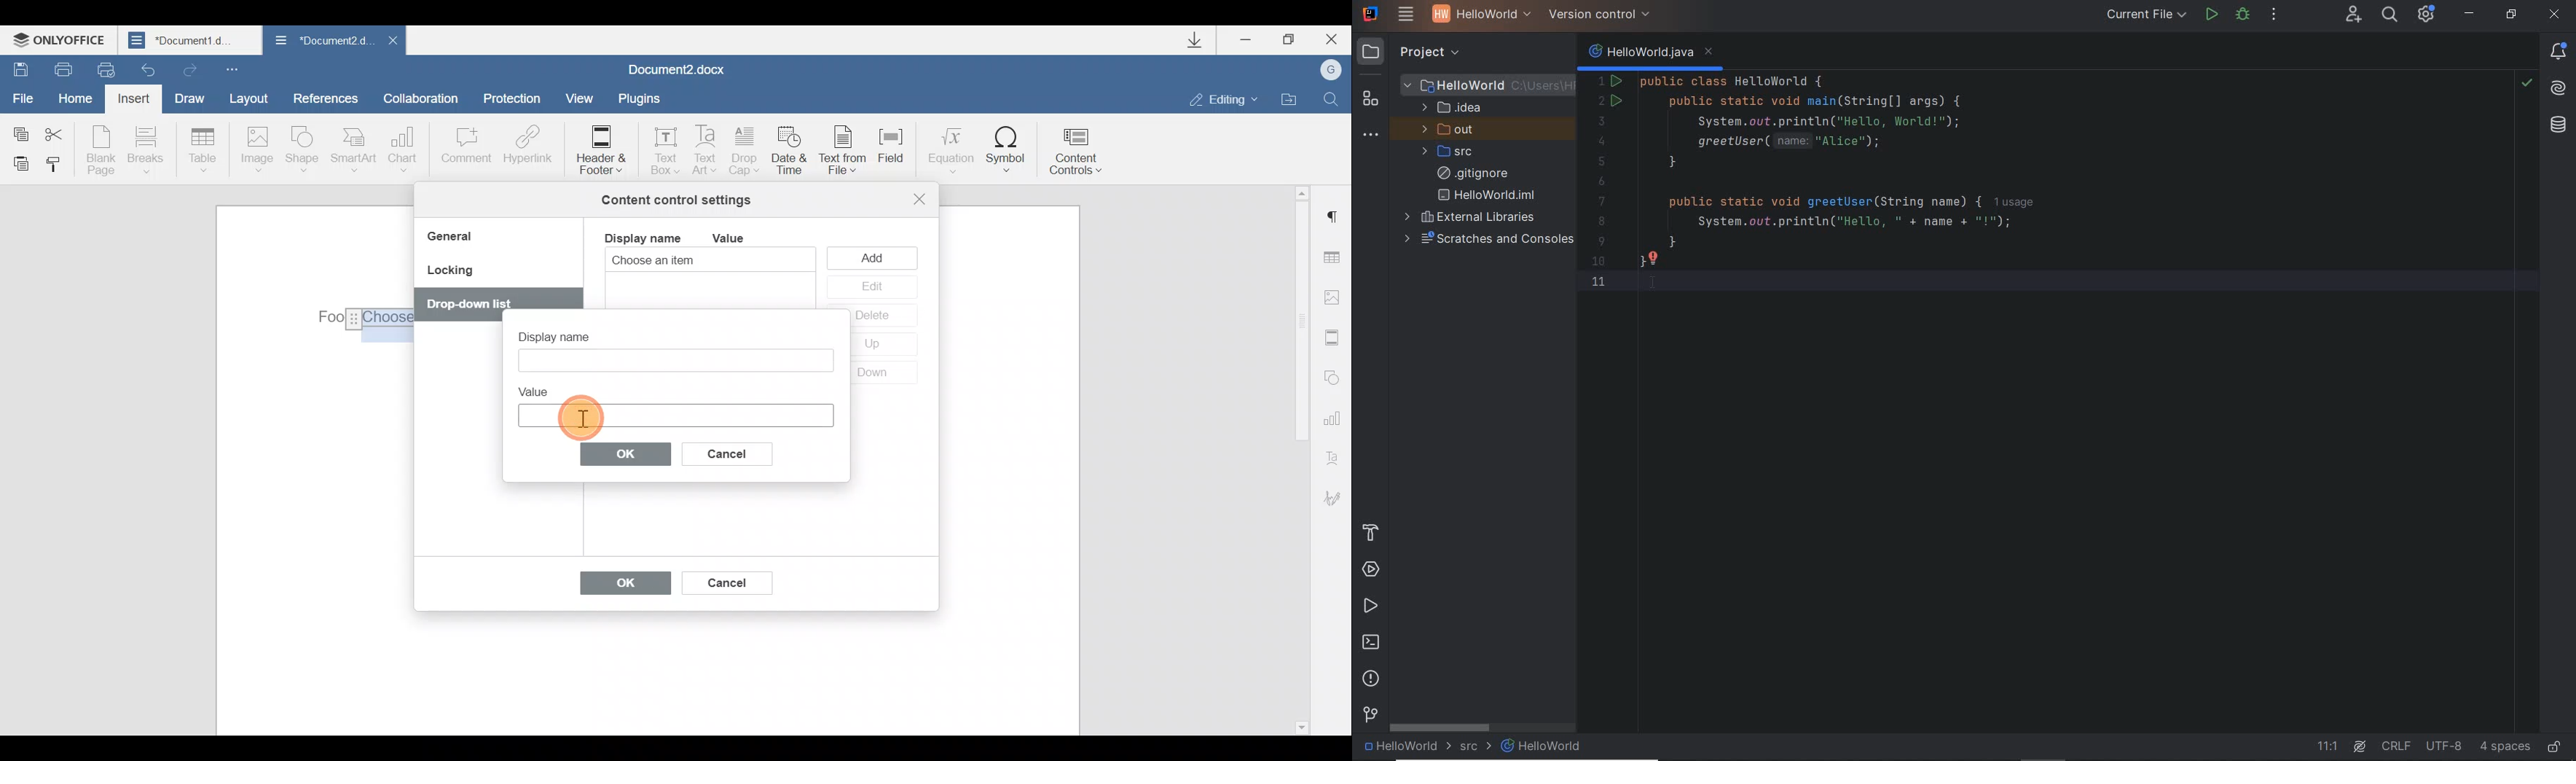  I want to click on Shape, so click(305, 151).